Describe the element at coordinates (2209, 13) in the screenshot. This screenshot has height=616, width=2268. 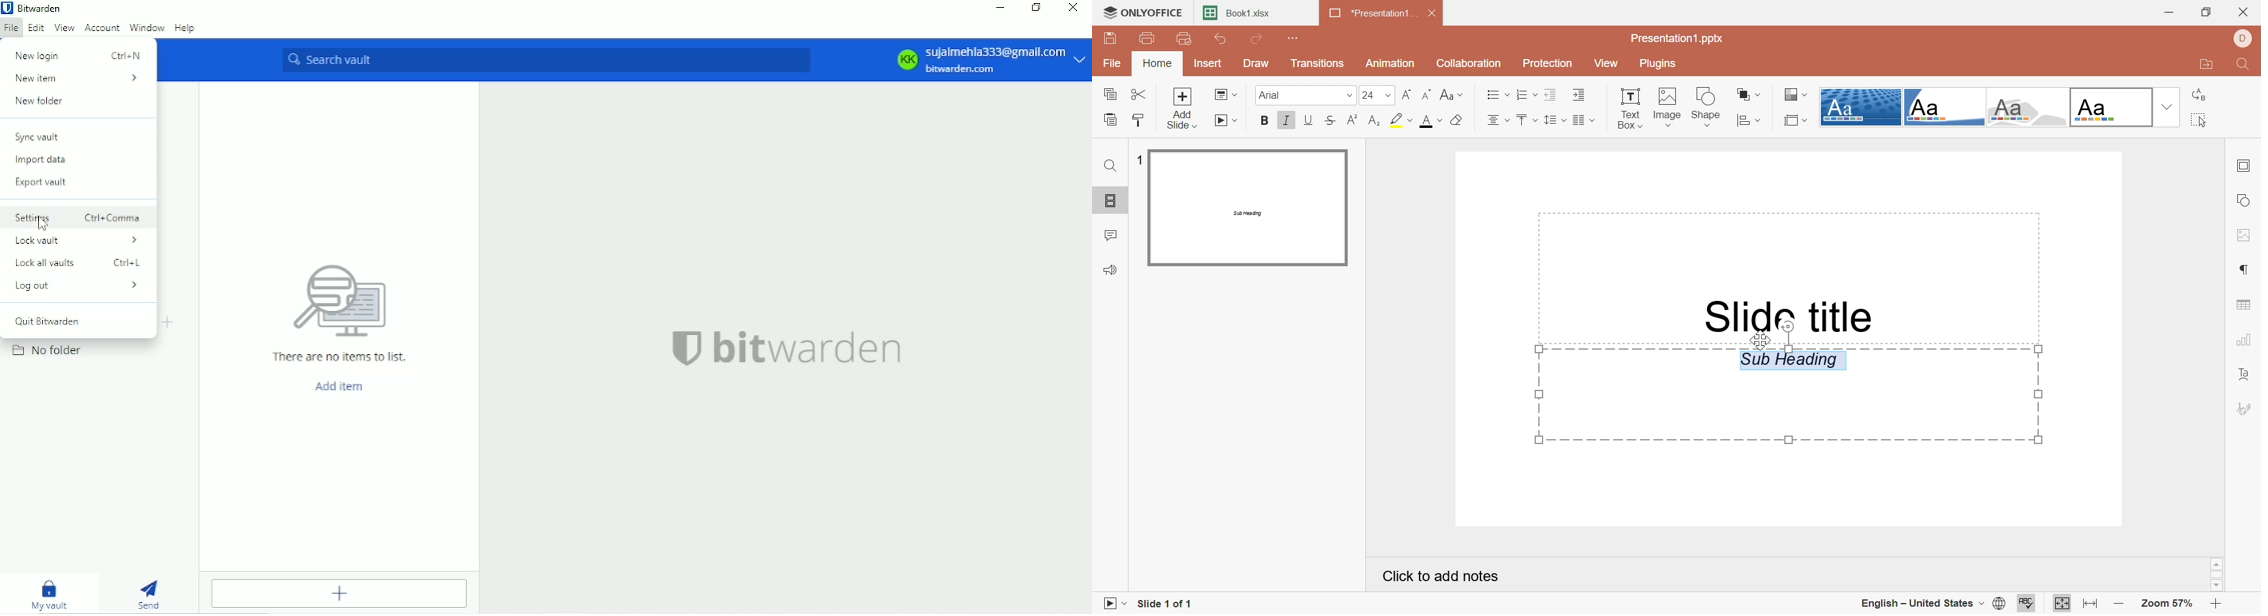
I see `Restore Down` at that location.